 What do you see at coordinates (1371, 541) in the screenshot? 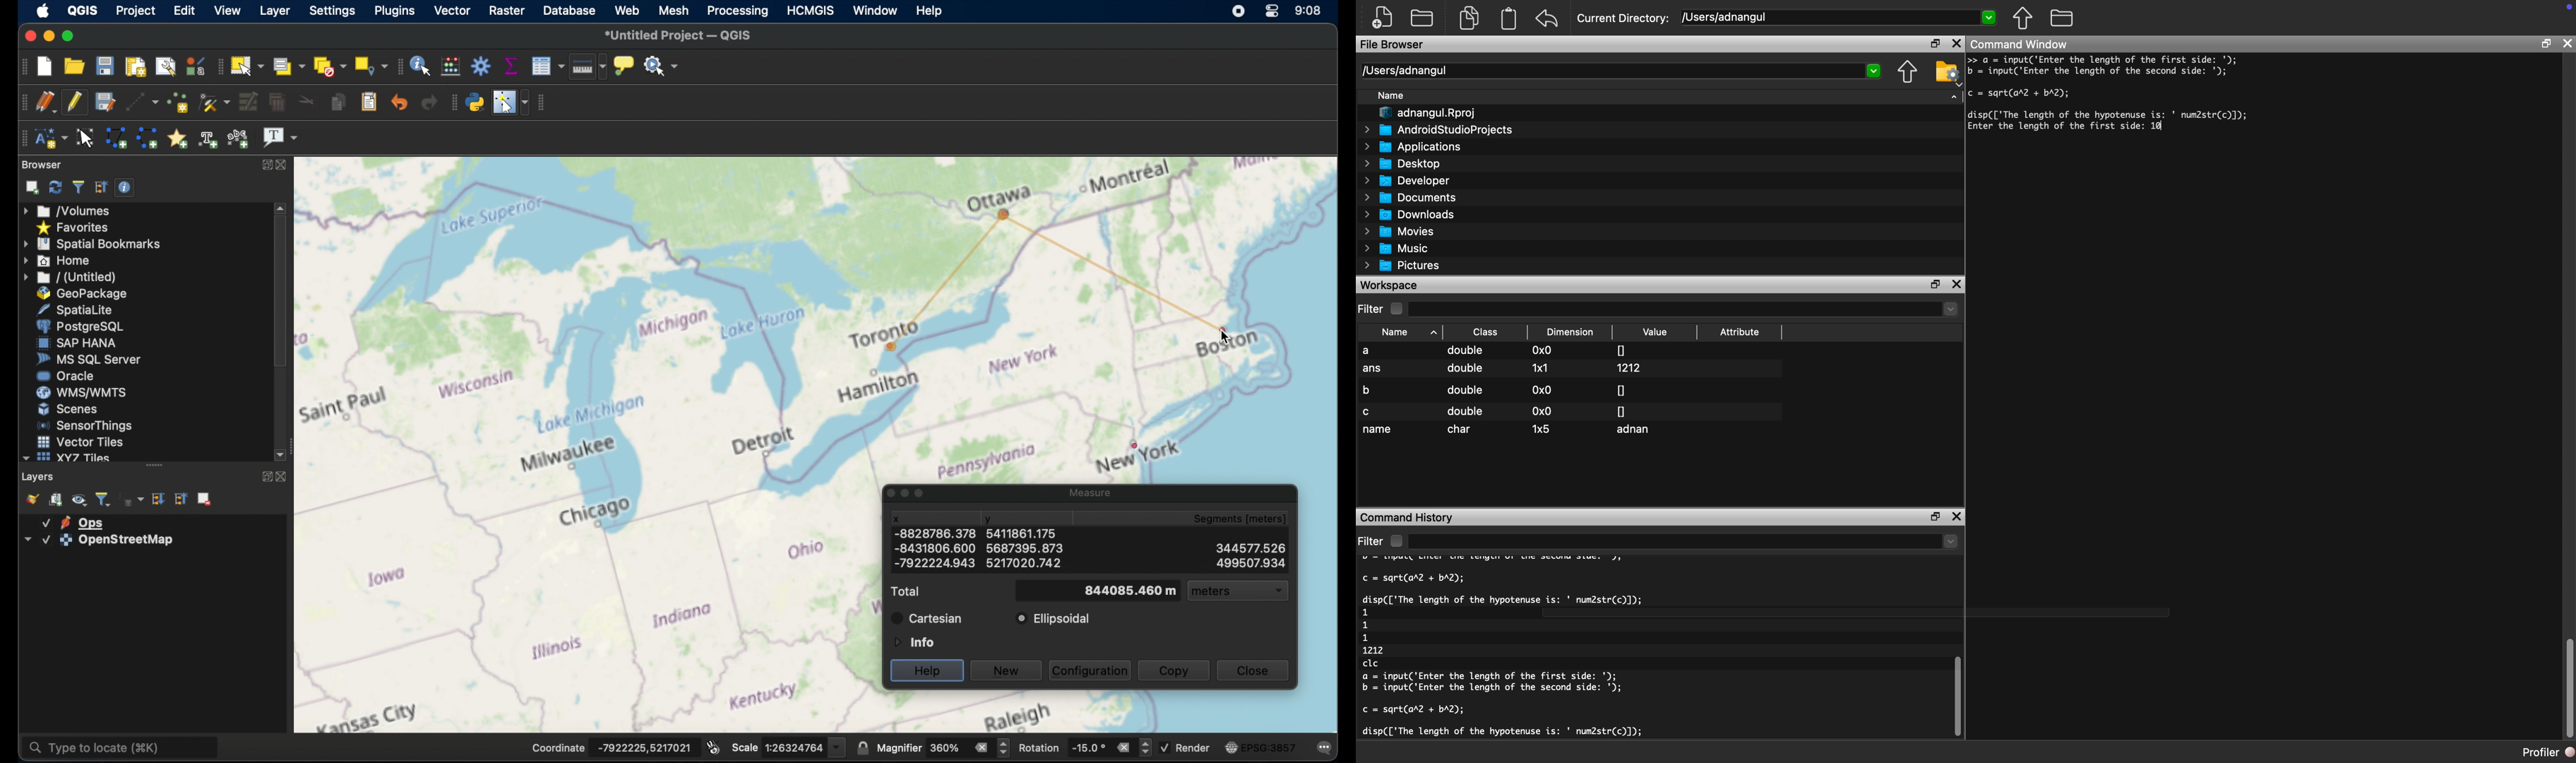
I see `filter` at bounding box center [1371, 541].